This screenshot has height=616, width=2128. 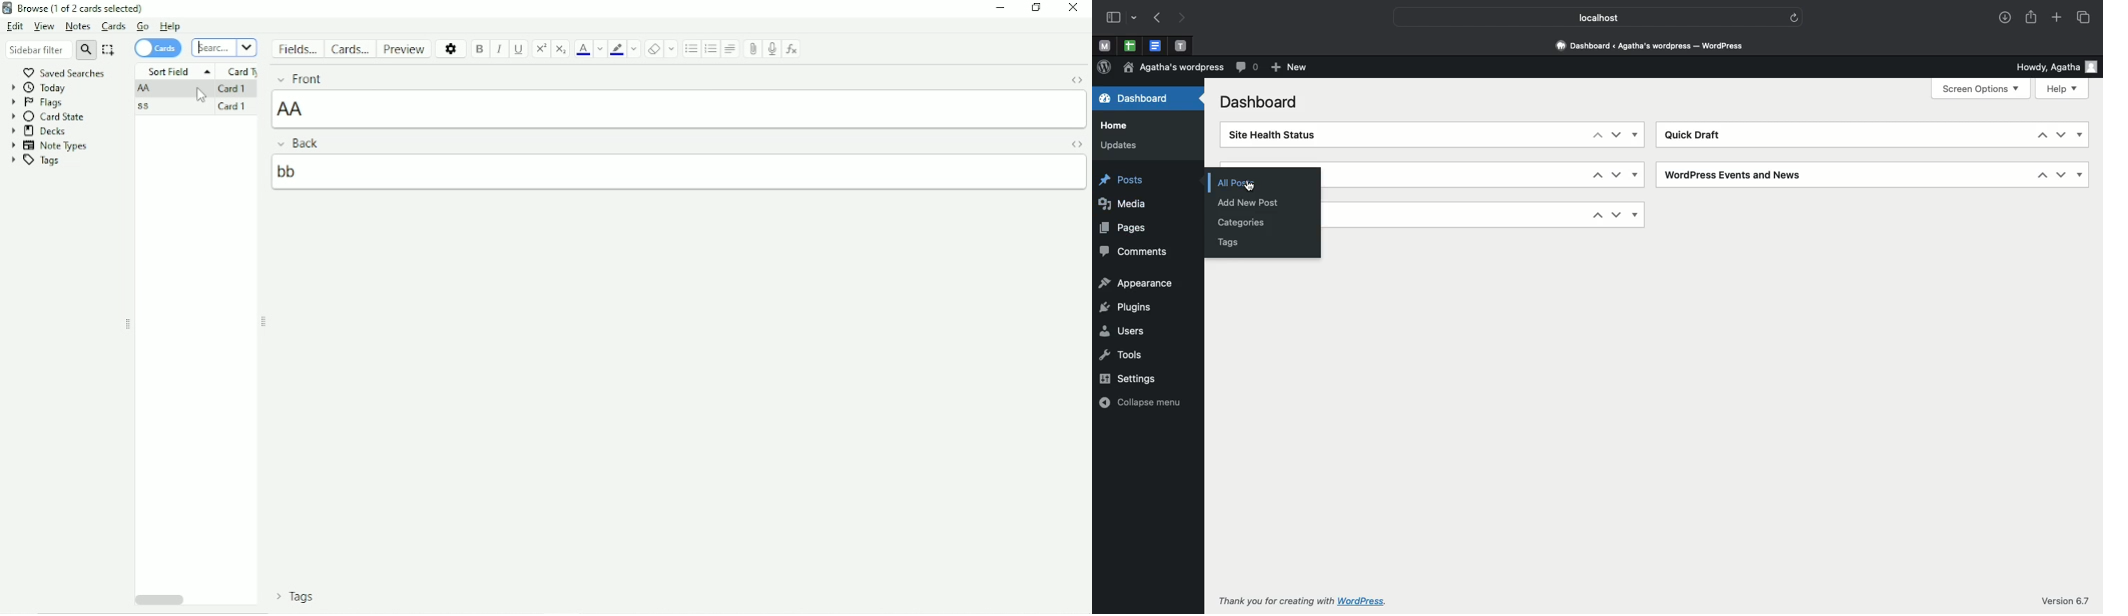 I want to click on ss, so click(x=145, y=106).